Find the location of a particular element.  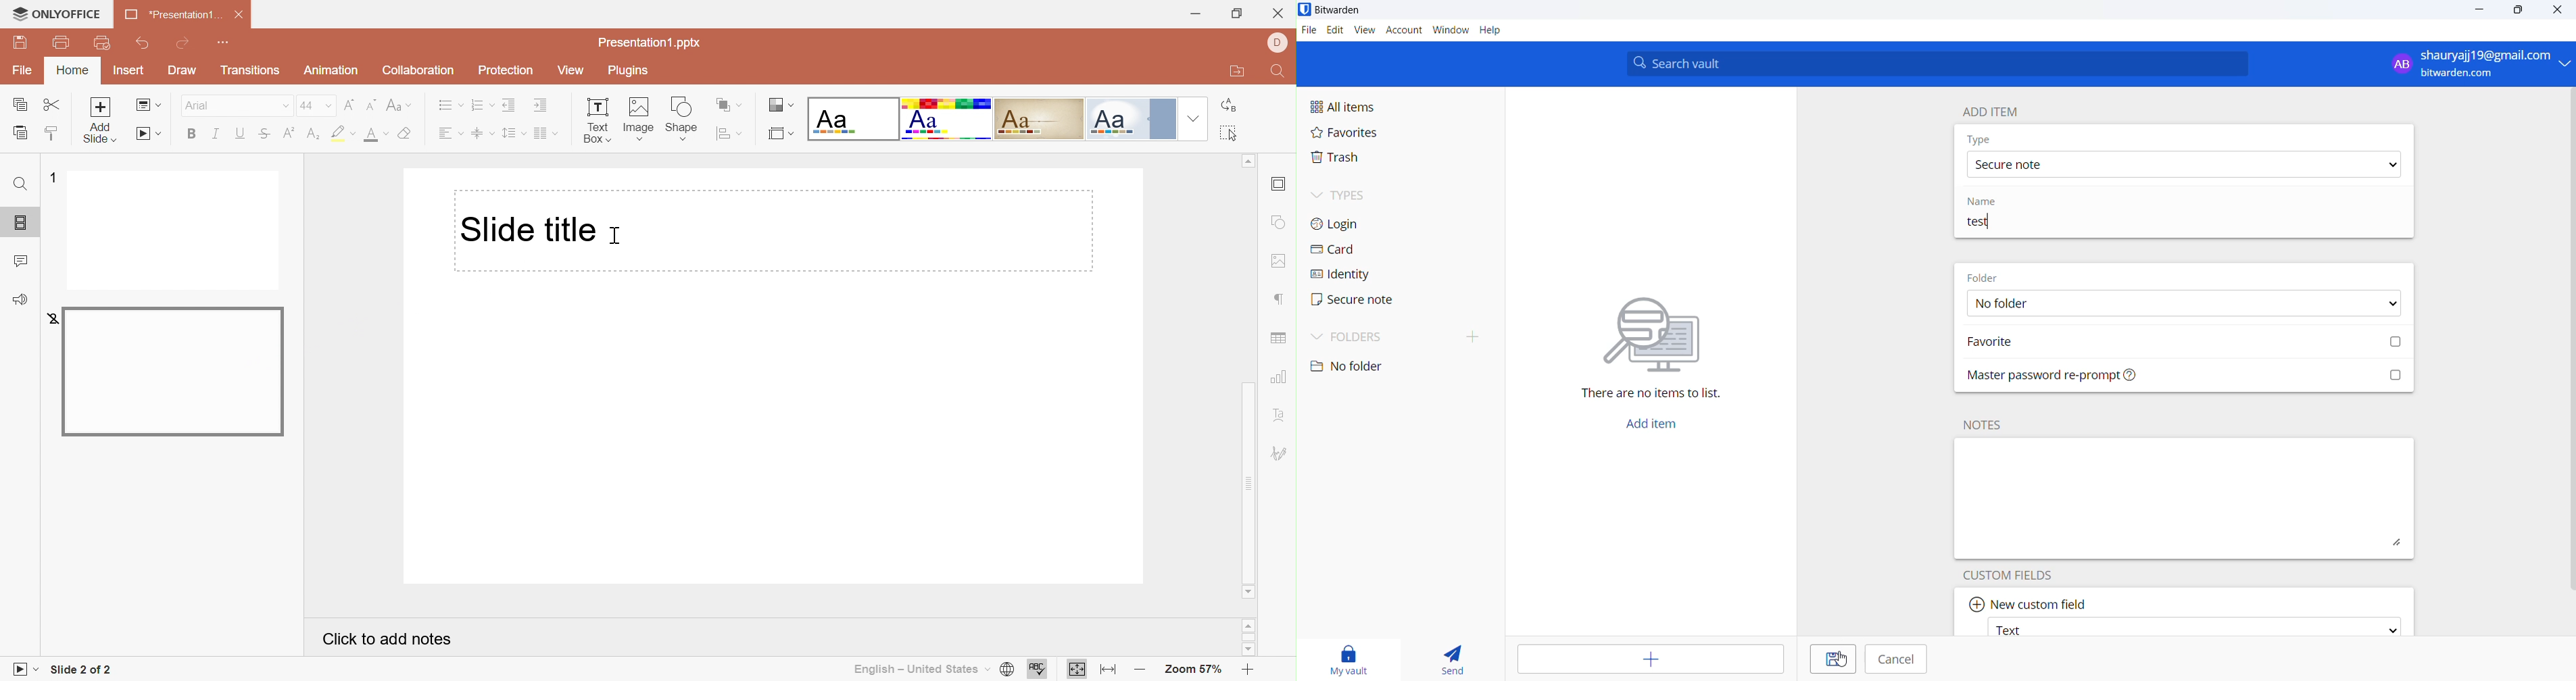

Image is located at coordinates (642, 120).